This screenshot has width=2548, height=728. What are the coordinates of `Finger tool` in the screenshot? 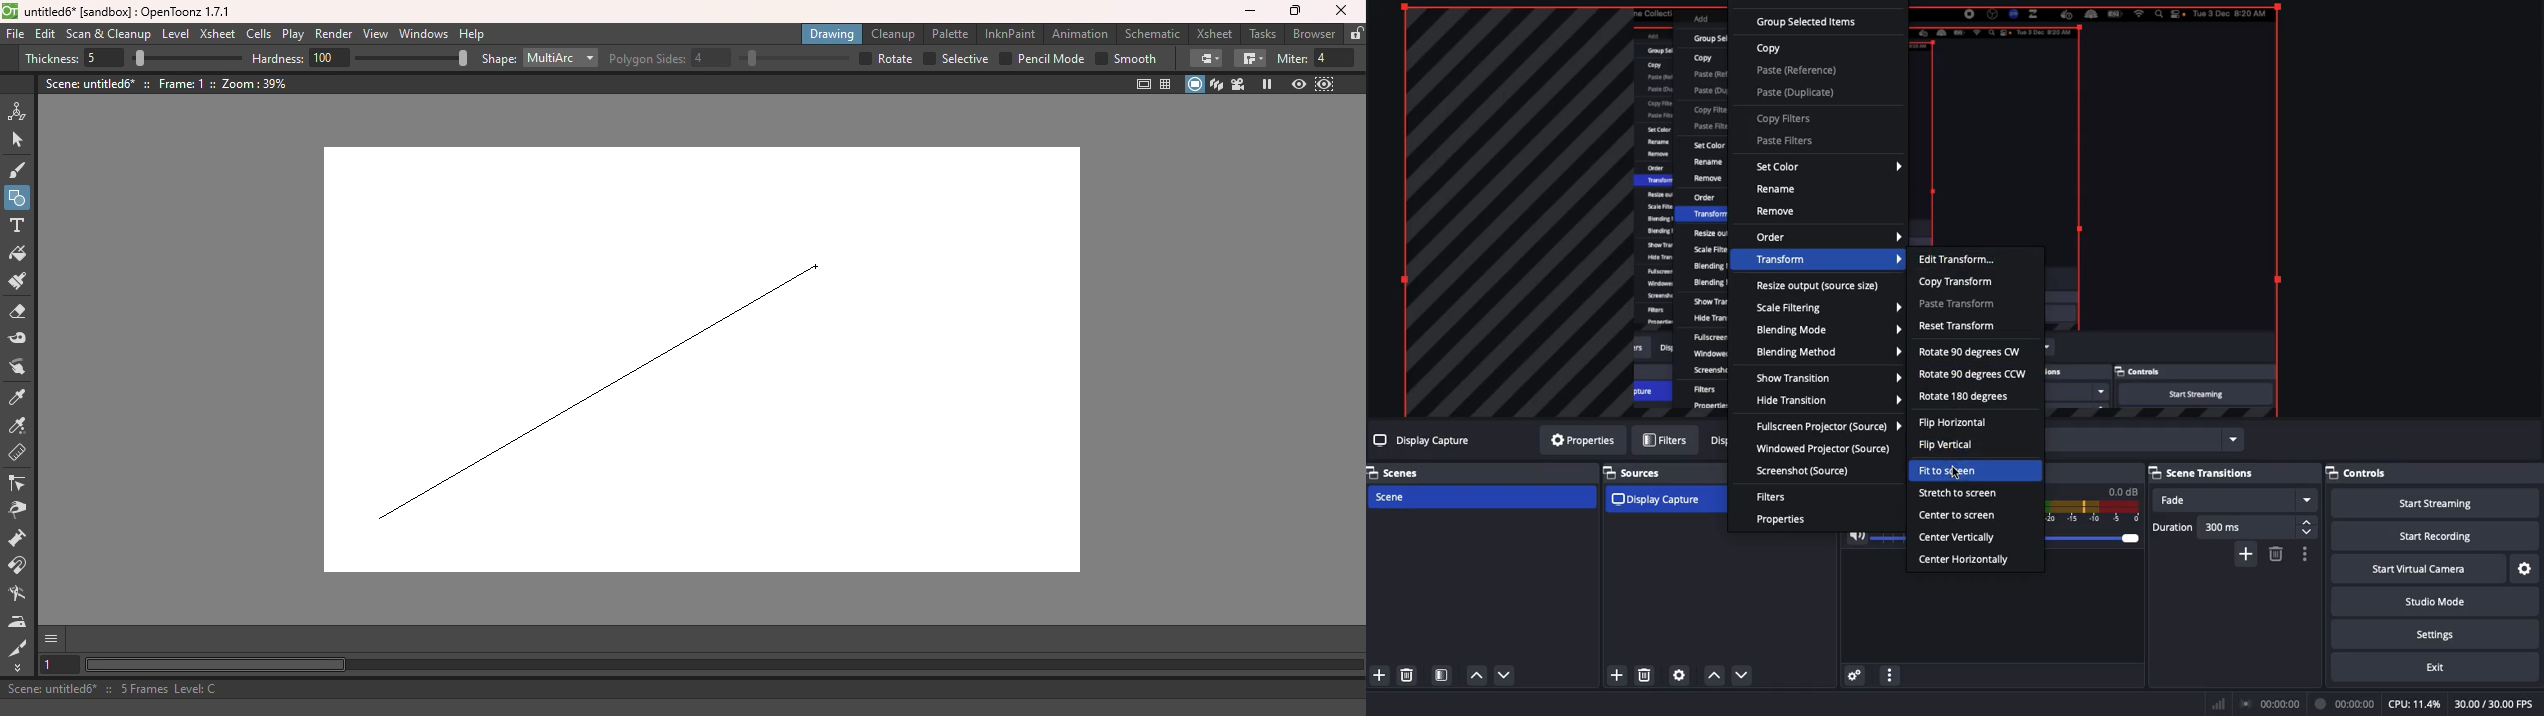 It's located at (18, 370).